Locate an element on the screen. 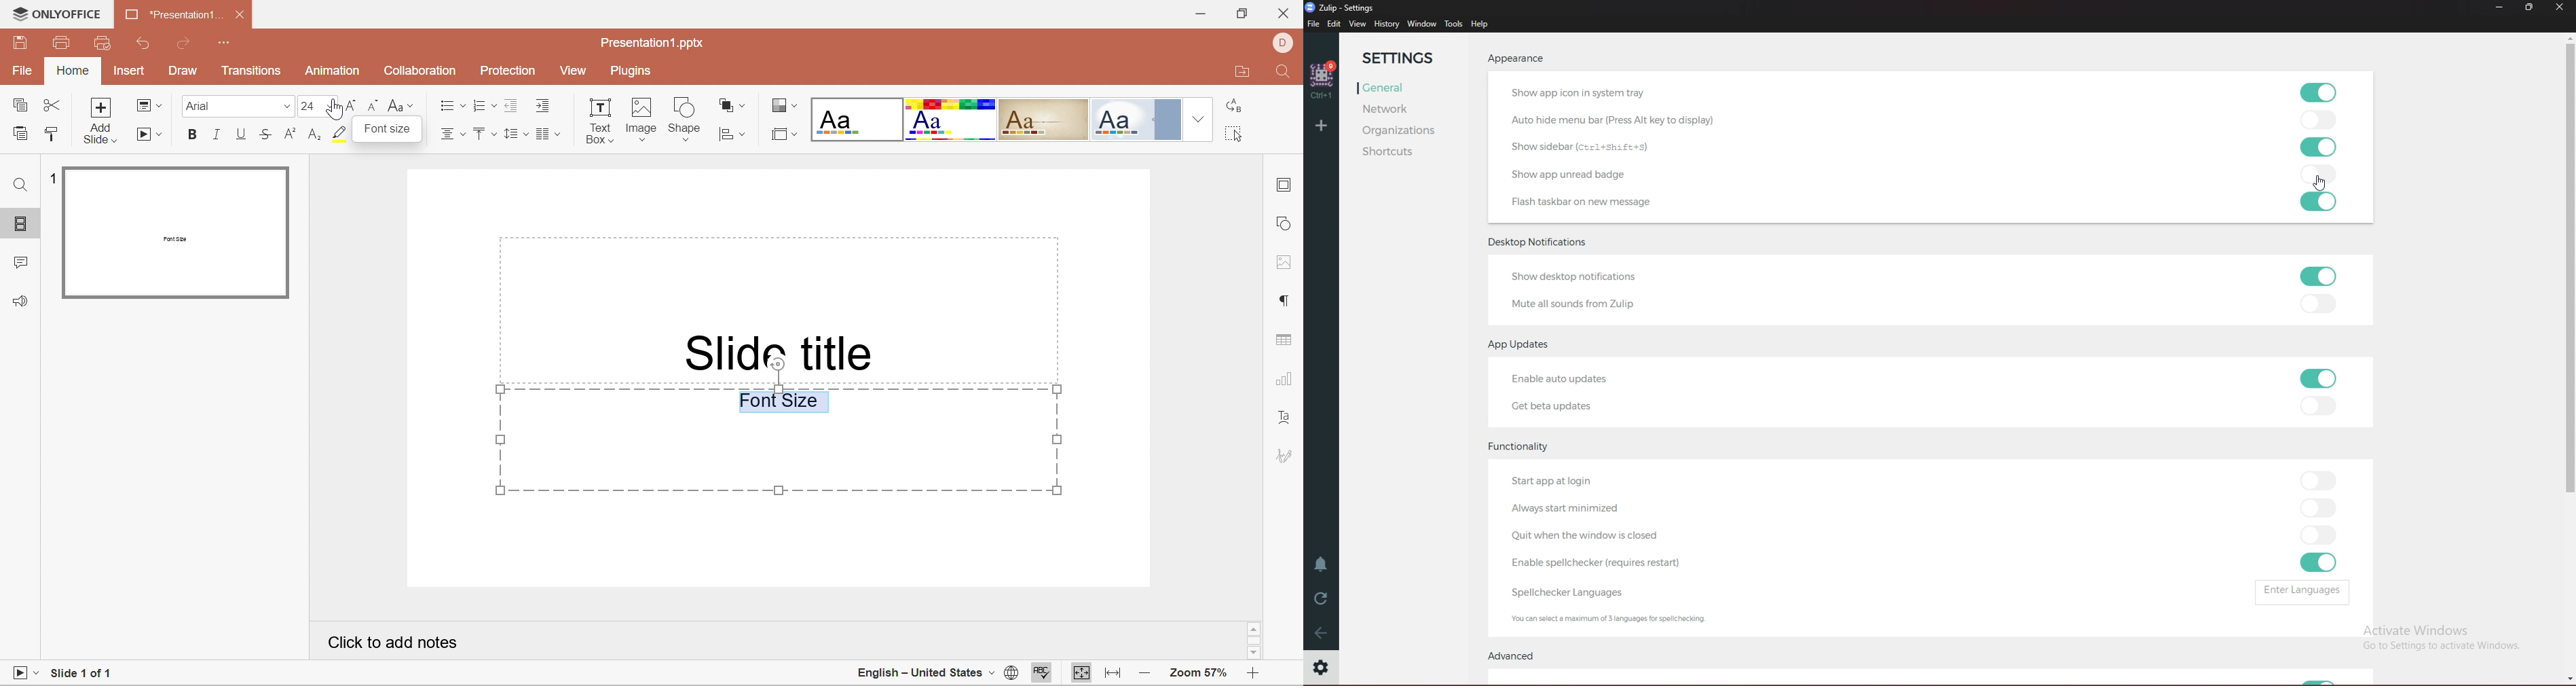  Select slide size is located at coordinates (784, 134).